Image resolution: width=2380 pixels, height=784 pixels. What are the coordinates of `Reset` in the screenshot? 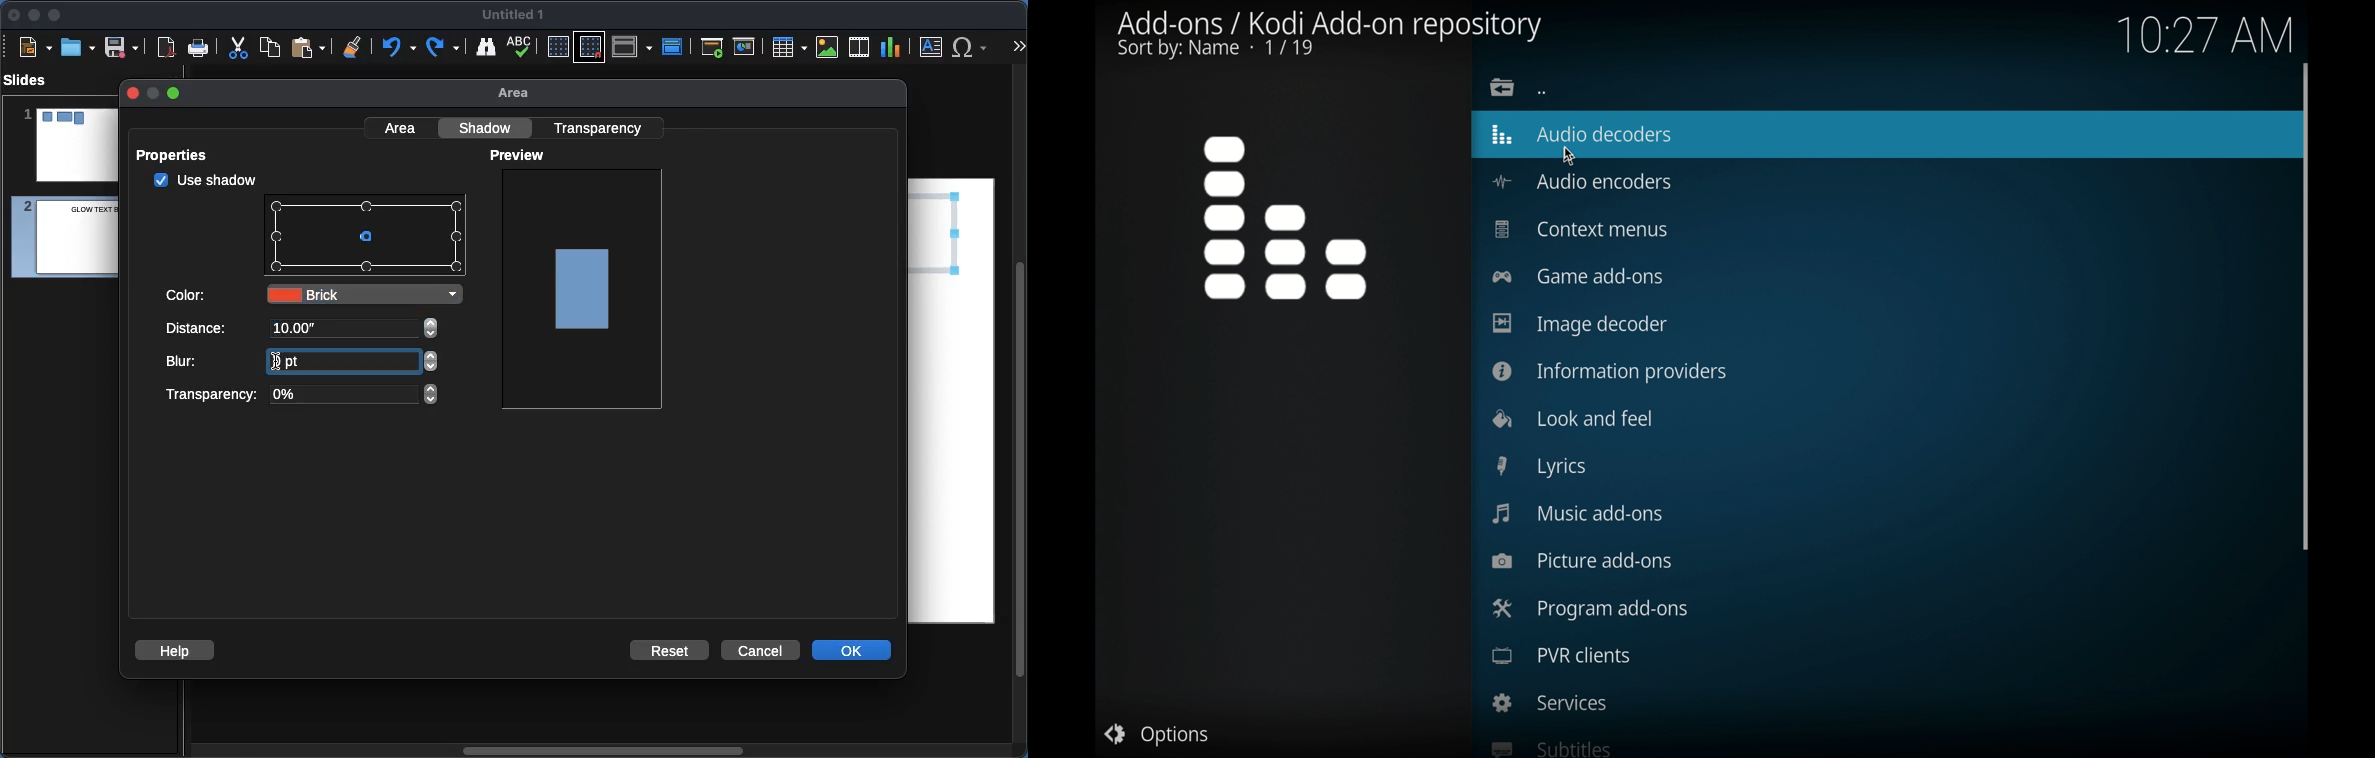 It's located at (671, 649).